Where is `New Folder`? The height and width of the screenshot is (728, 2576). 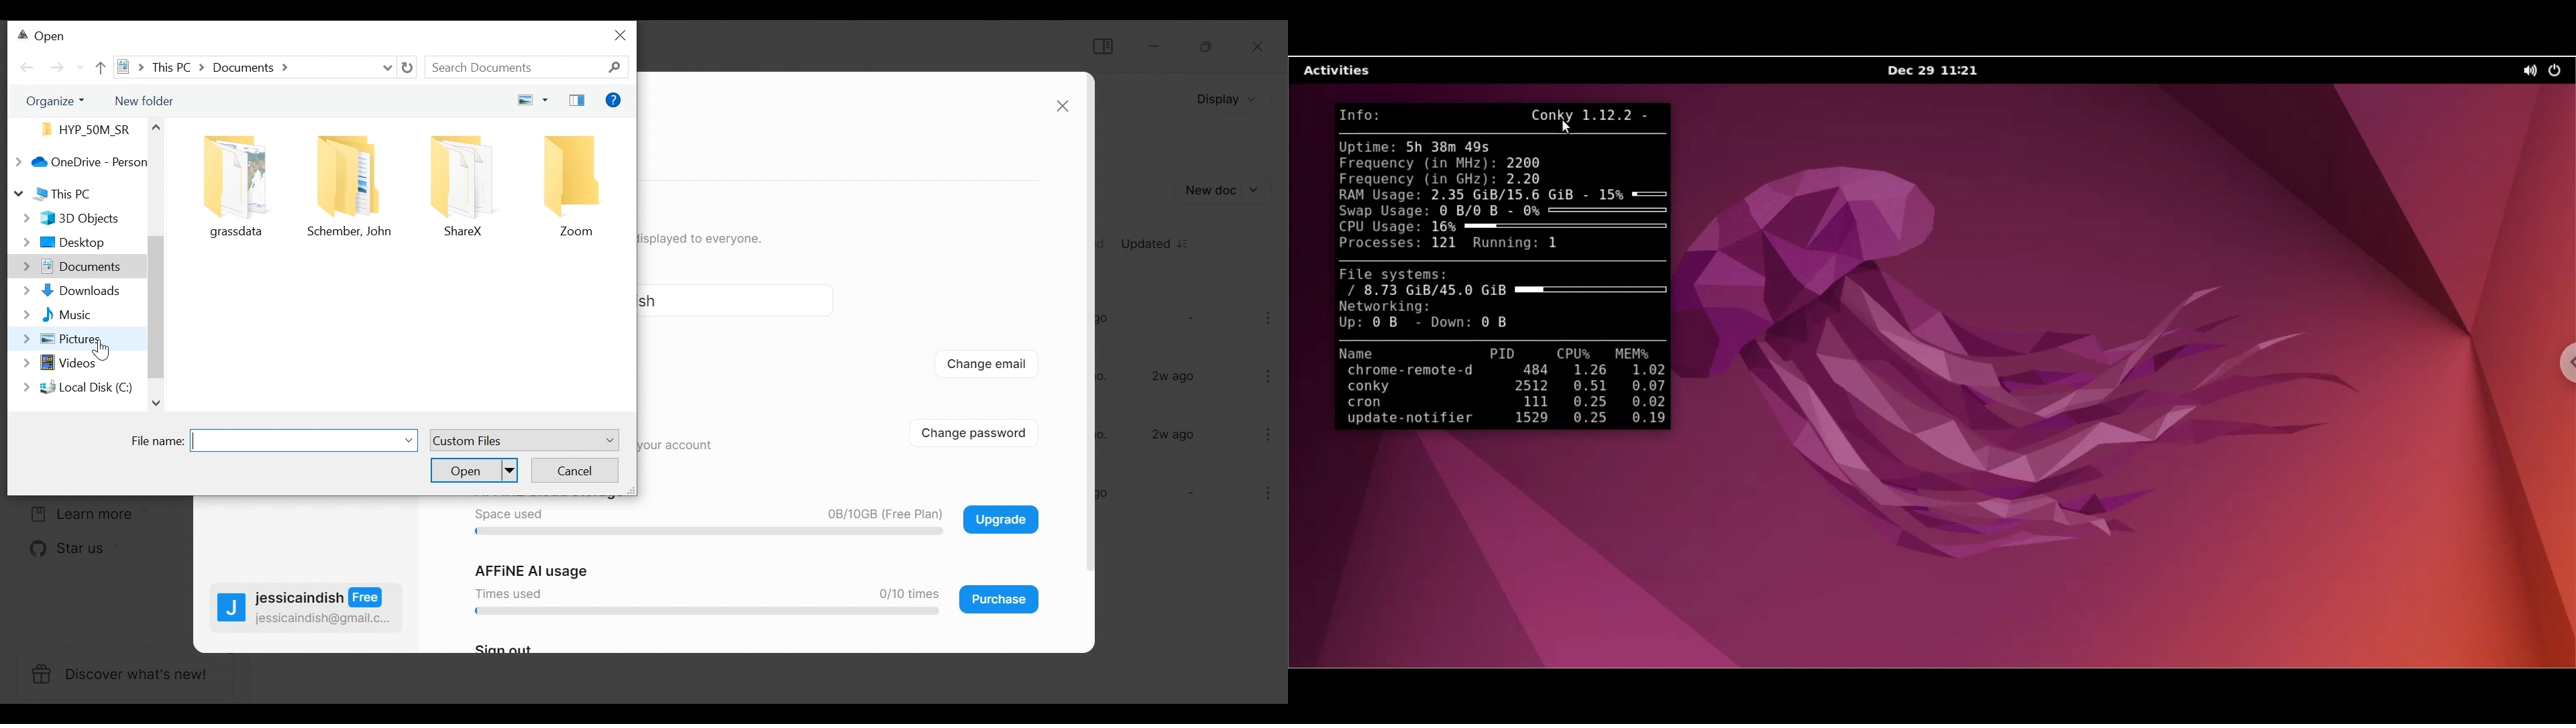
New Folder is located at coordinates (142, 99).